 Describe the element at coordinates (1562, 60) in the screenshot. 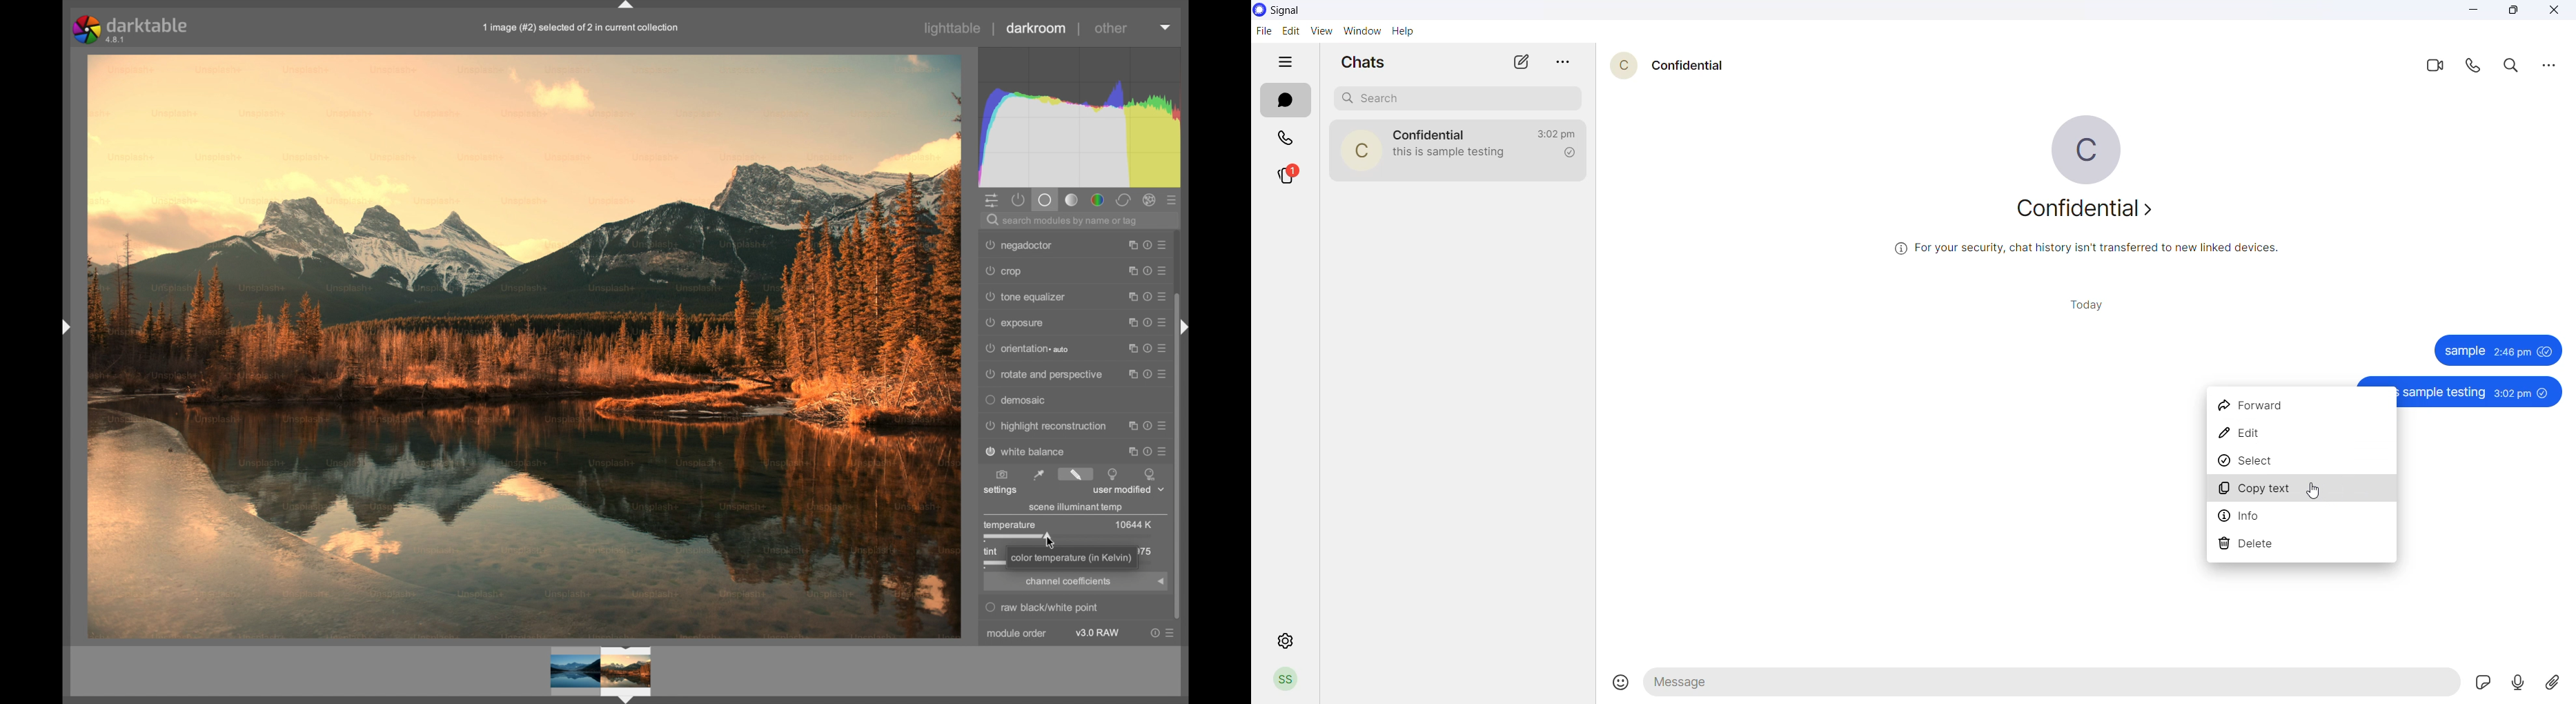

I see `more options` at that location.